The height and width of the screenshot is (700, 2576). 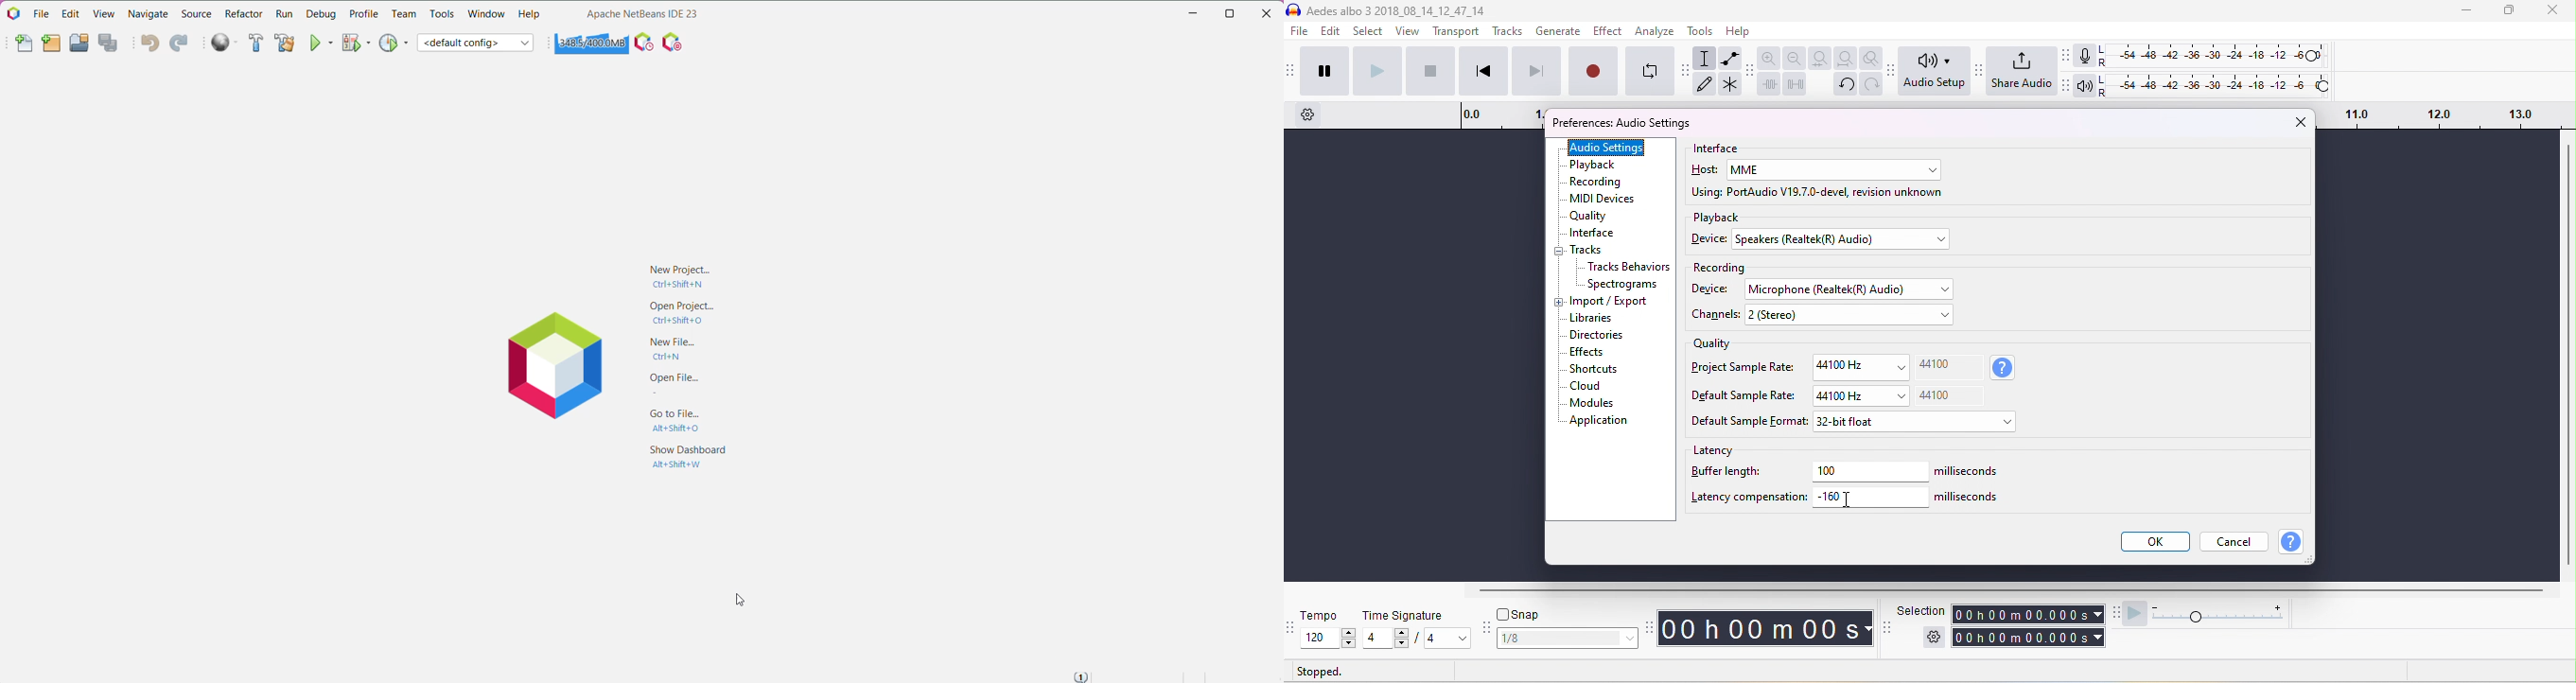 I want to click on libraries, so click(x=1592, y=318).